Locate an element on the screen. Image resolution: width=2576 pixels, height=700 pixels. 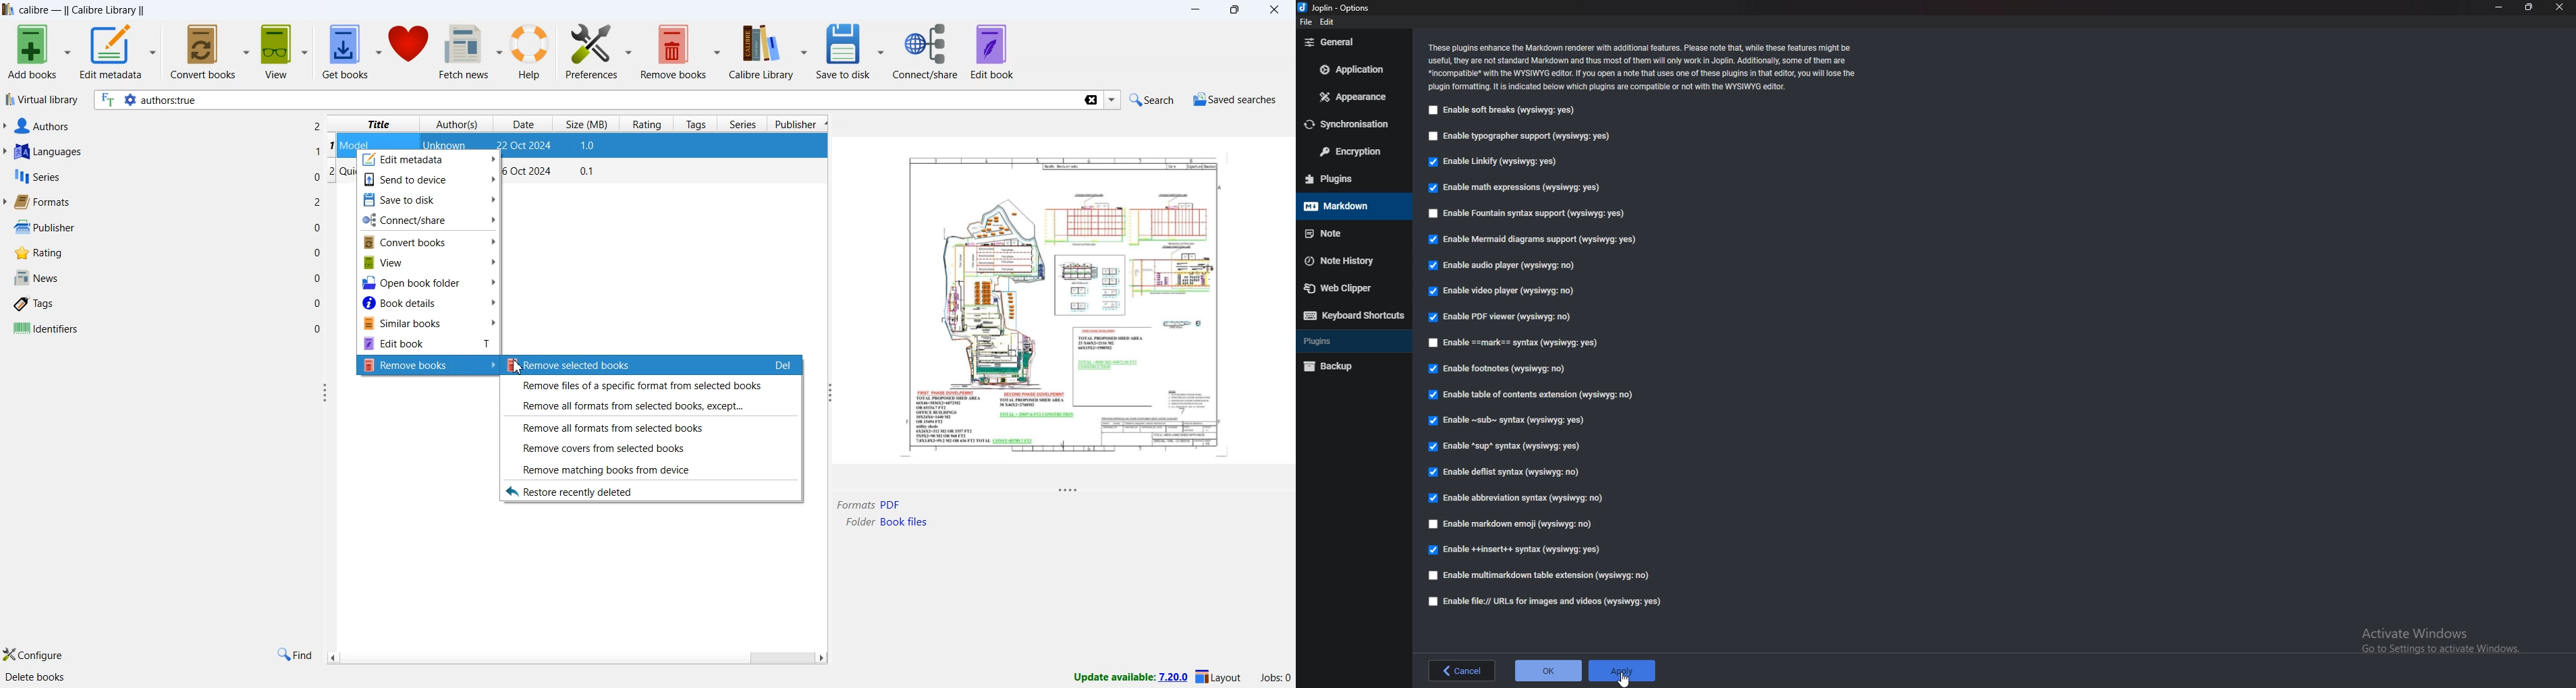
1 is located at coordinates (318, 151).